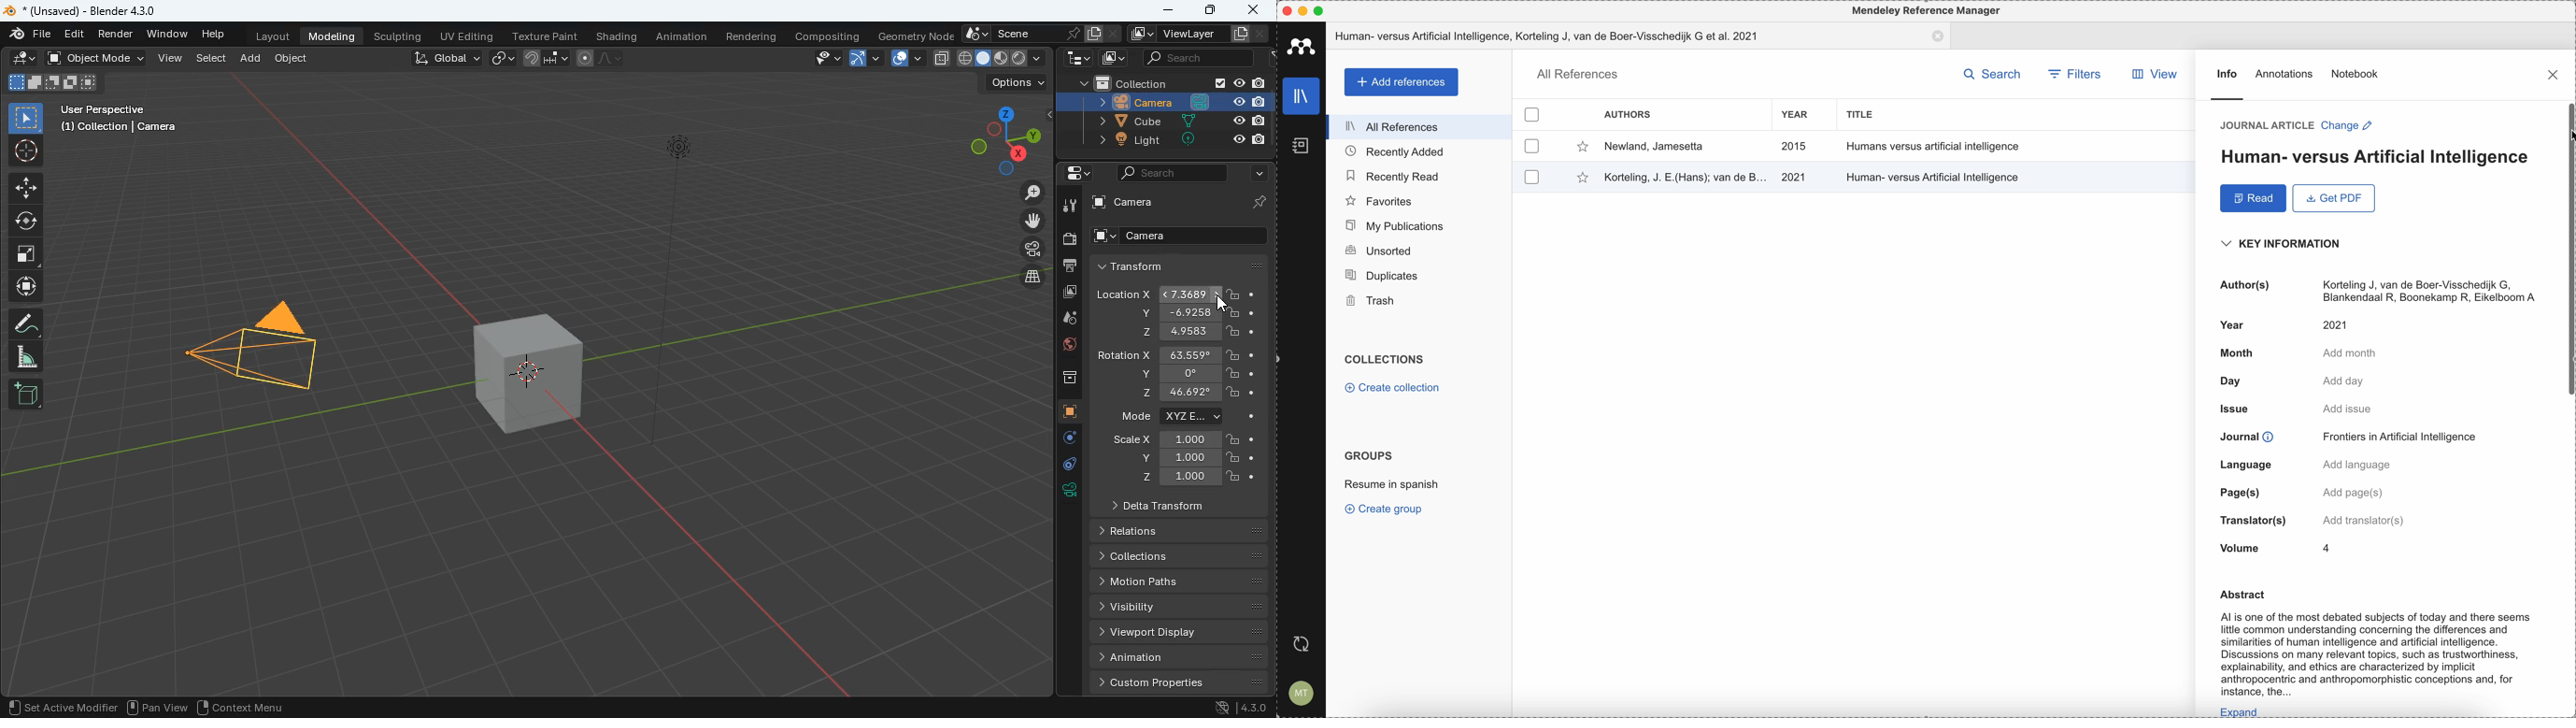 The image size is (2576, 728). What do you see at coordinates (26, 288) in the screenshot?
I see `move` at bounding box center [26, 288].